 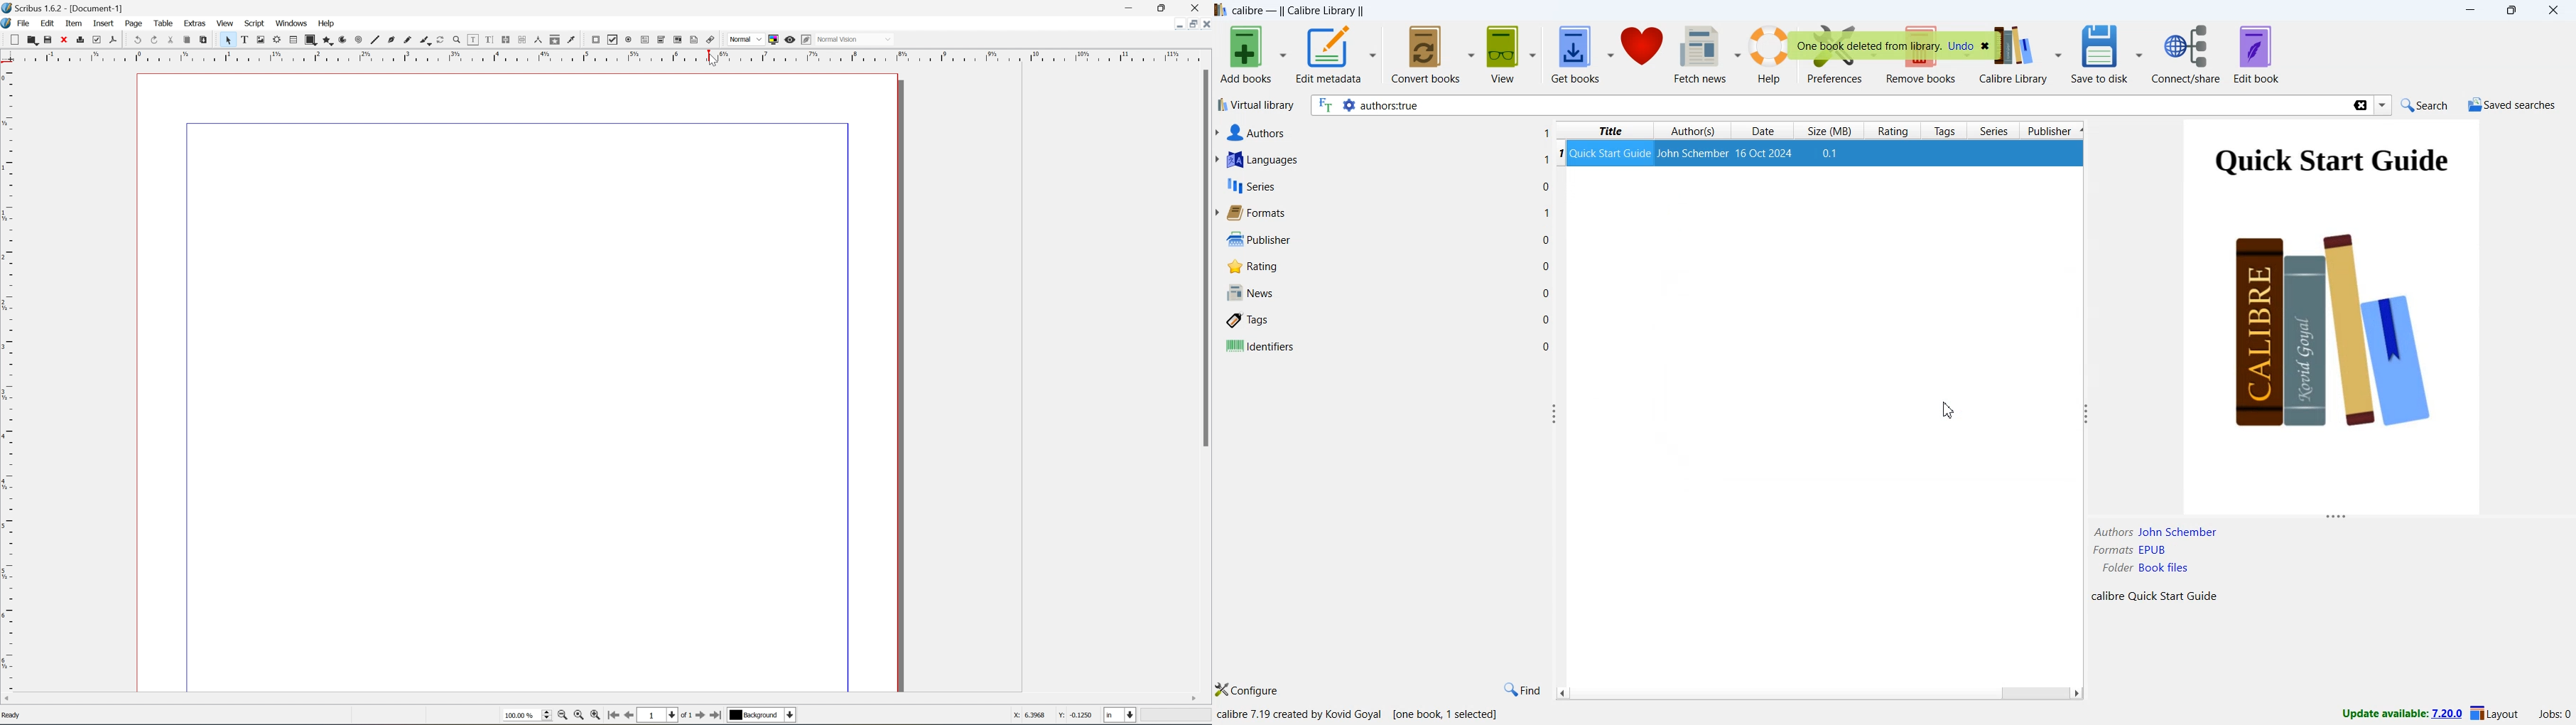 What do you see at coordinates (1547, 319) in the screenshot?
I see `0` at bounding box center [1547, 319].